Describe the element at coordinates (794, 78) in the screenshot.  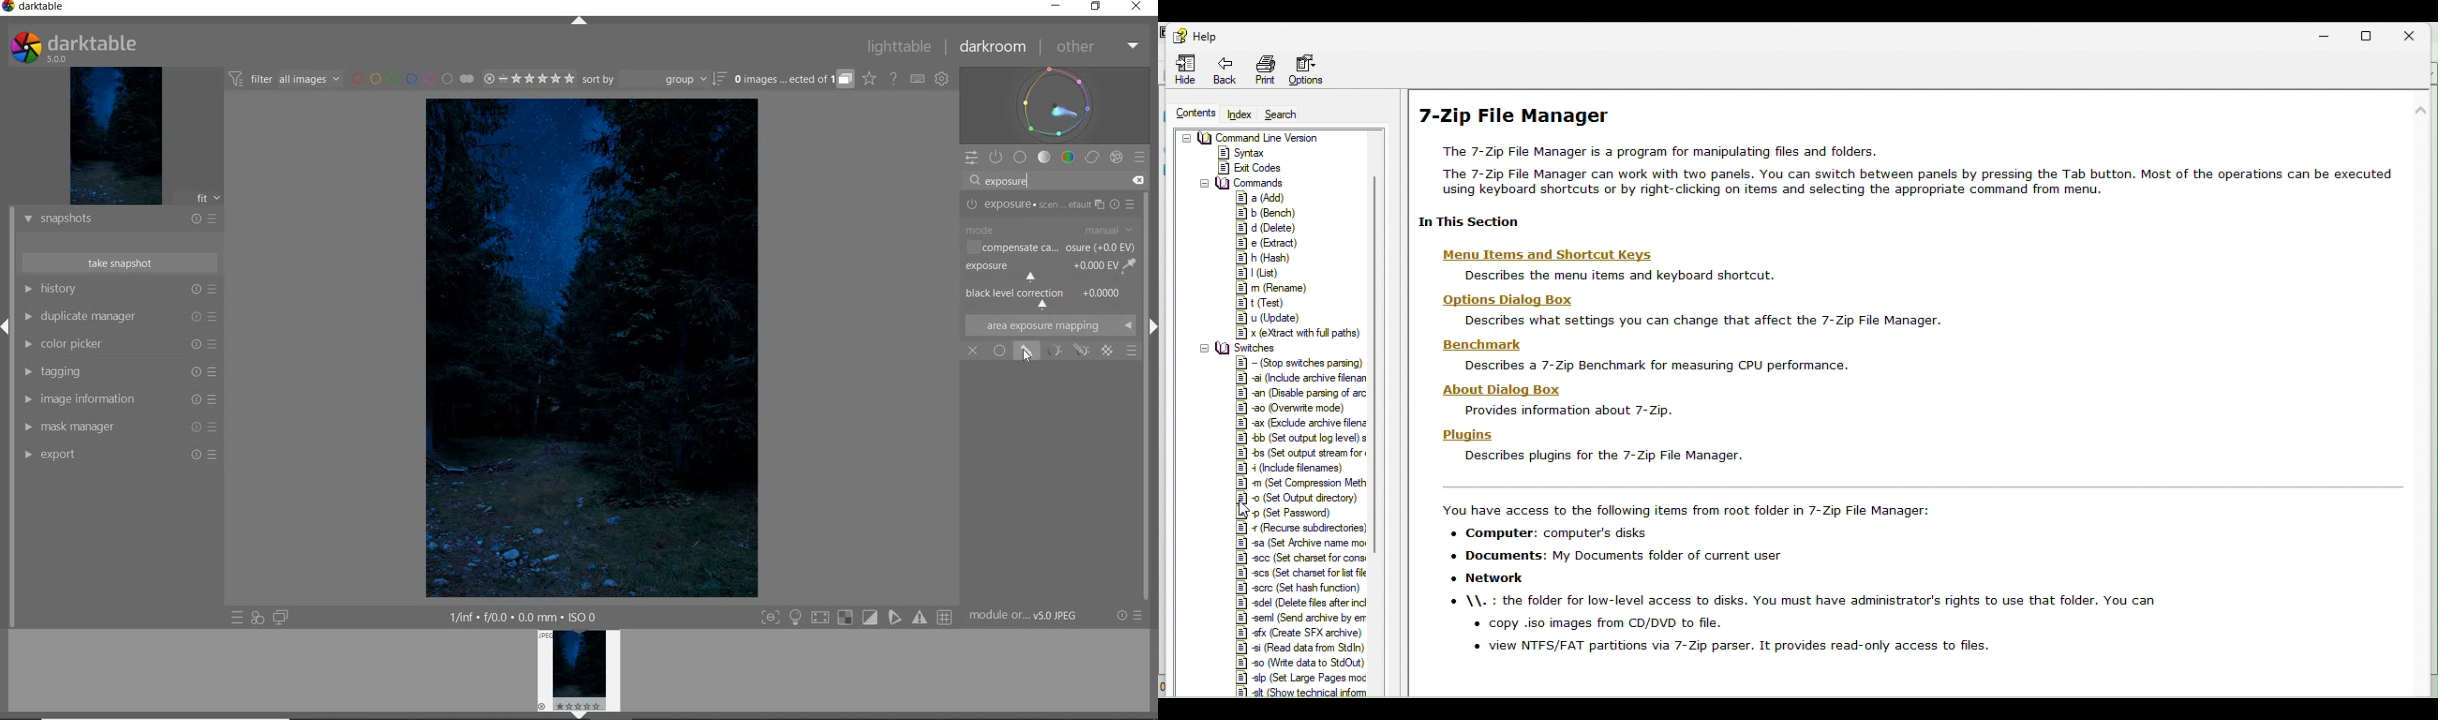
I see `EXPAND GROUPED IMAGES` at that location.